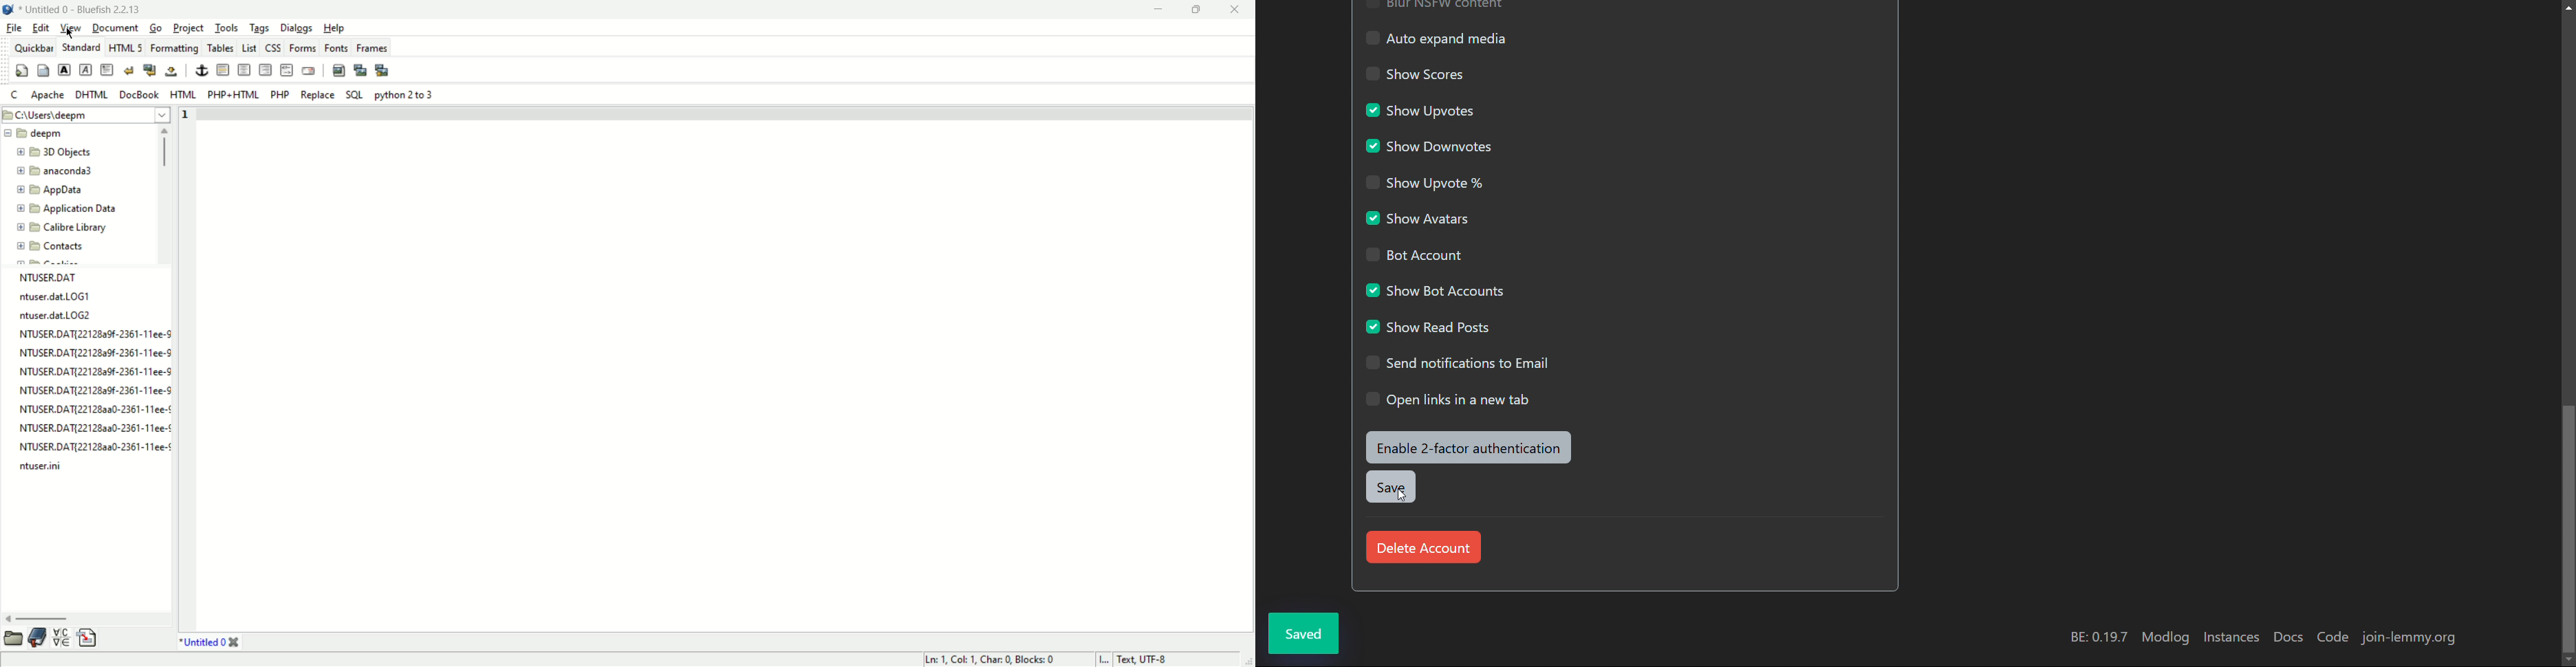 Image resolution: width=2576 pixels, height=672 pixels. Describe the element at coordinates (61, 229) in the screenshot. I see `calibre` at that location.